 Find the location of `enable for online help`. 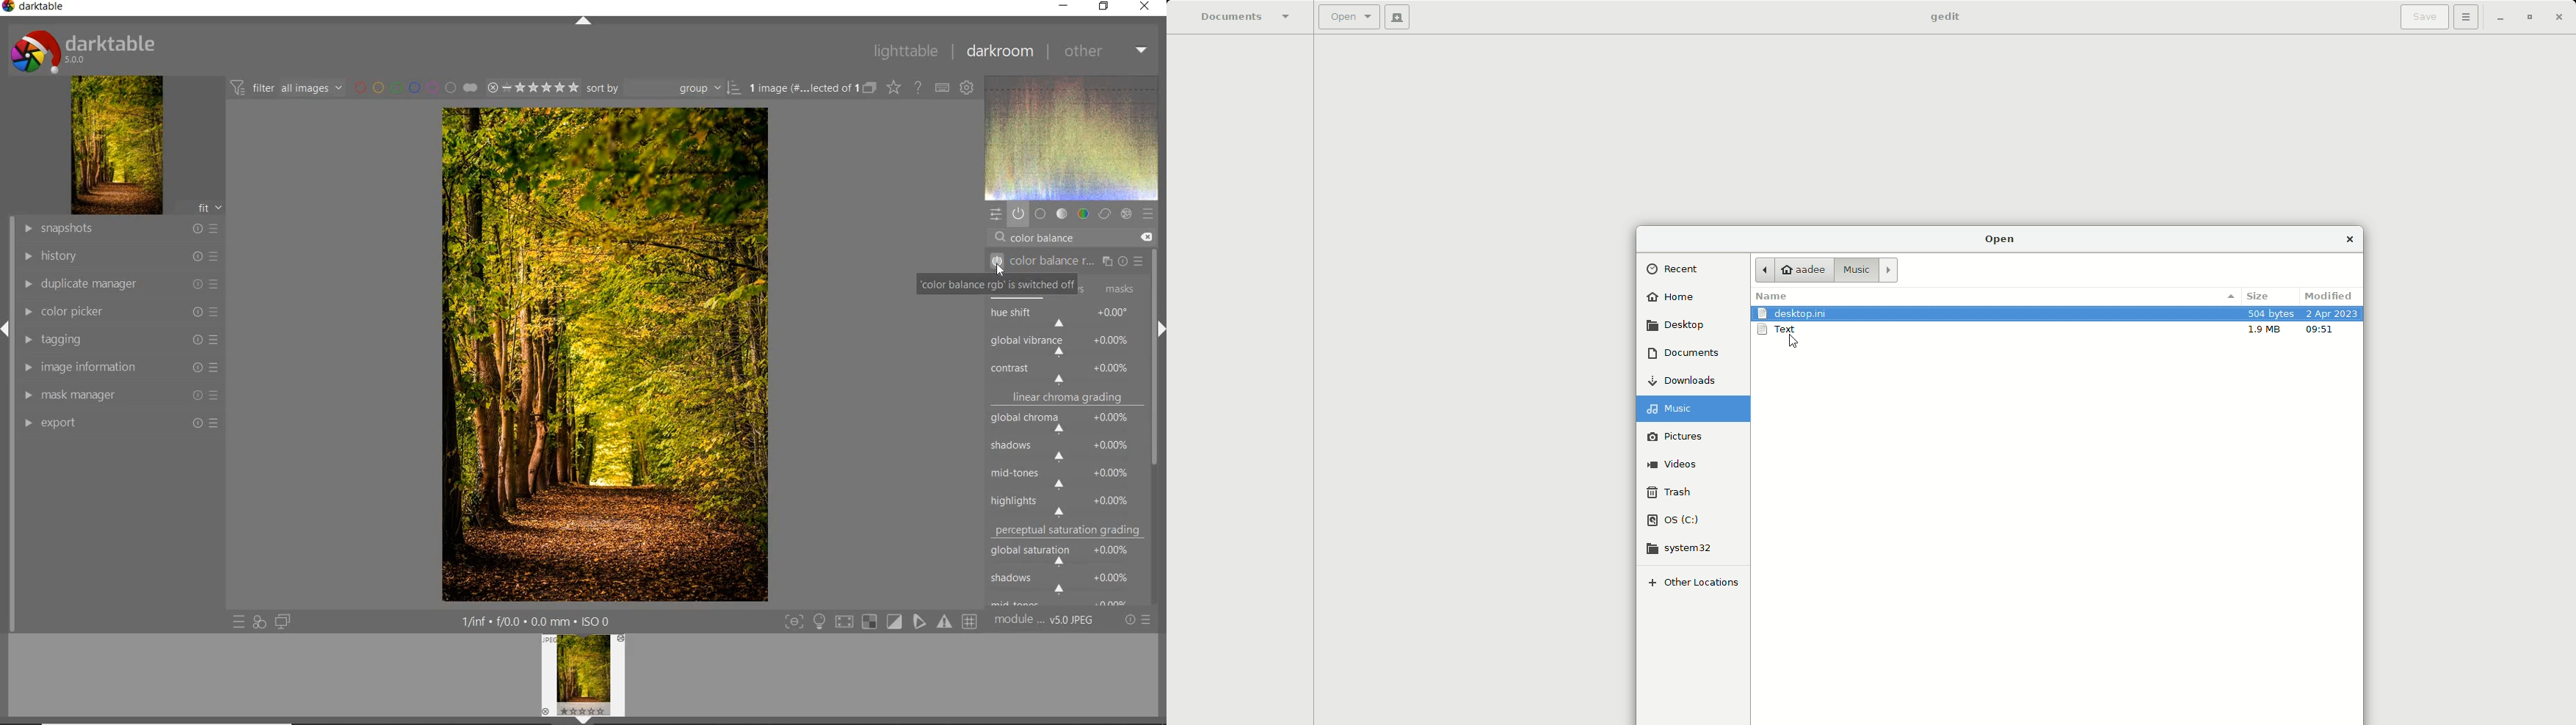

enable for online help is located at coordinates (920, 88).